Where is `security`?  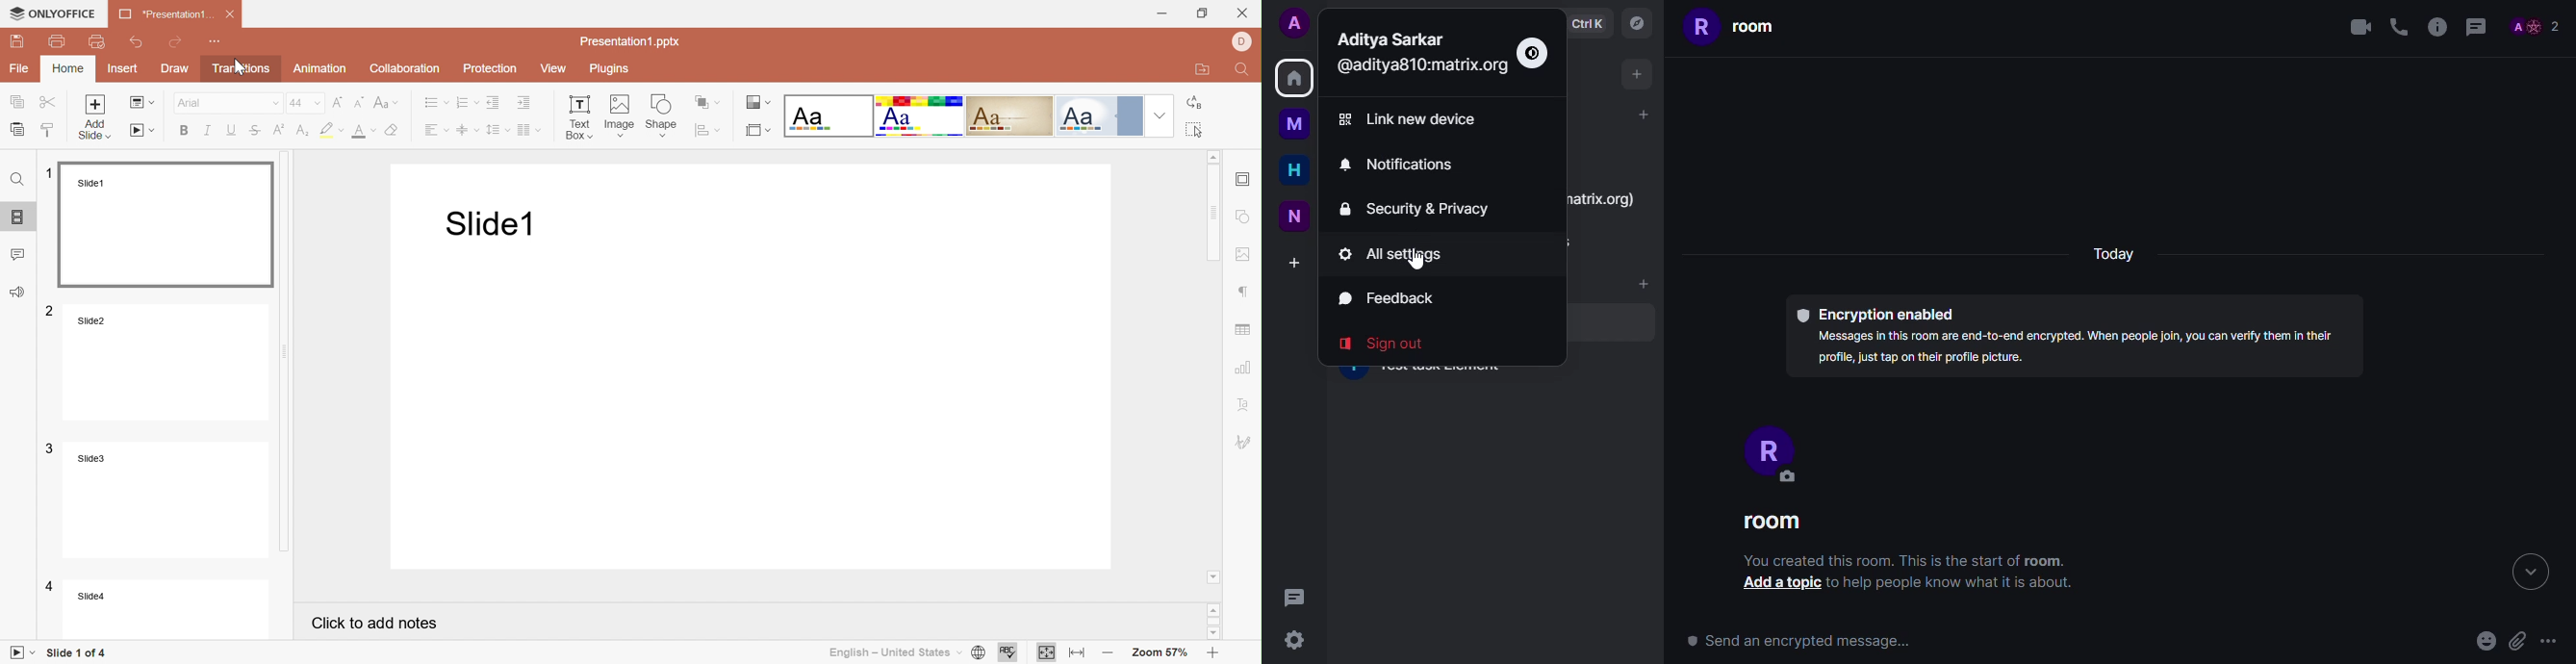 security is located at coordinates (1422, 209).